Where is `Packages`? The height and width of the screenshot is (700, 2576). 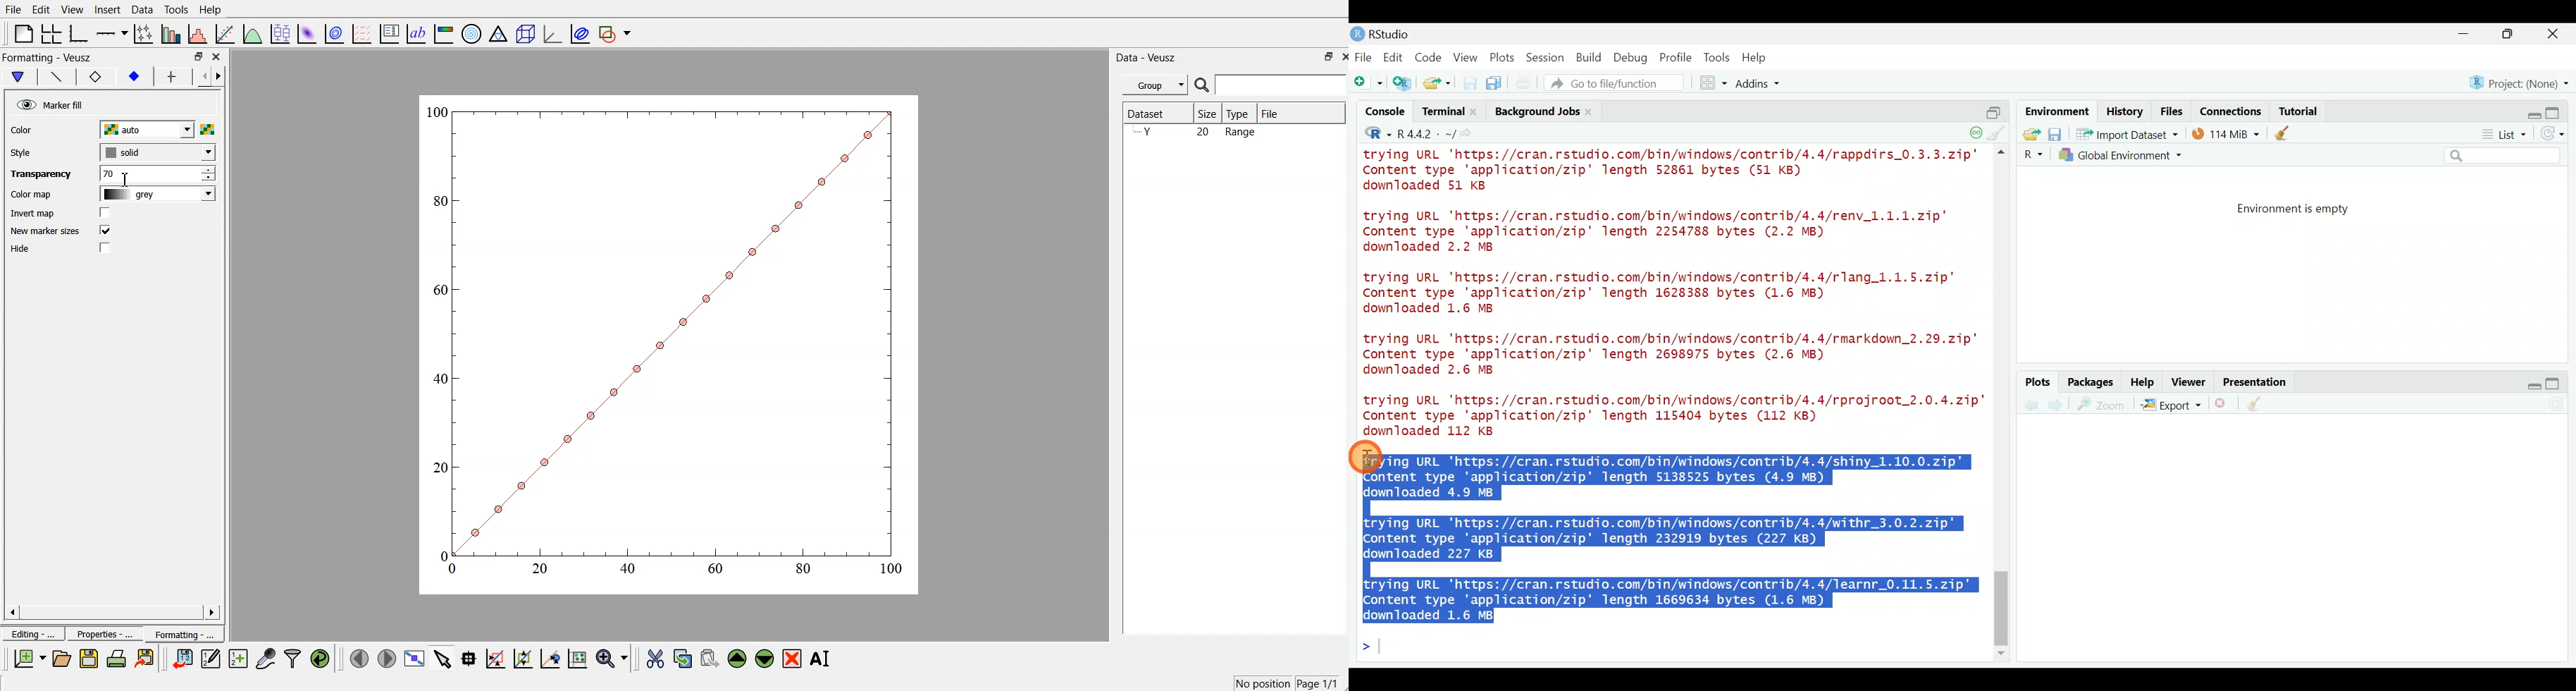 Packages is located at coordinates (2090, 381).